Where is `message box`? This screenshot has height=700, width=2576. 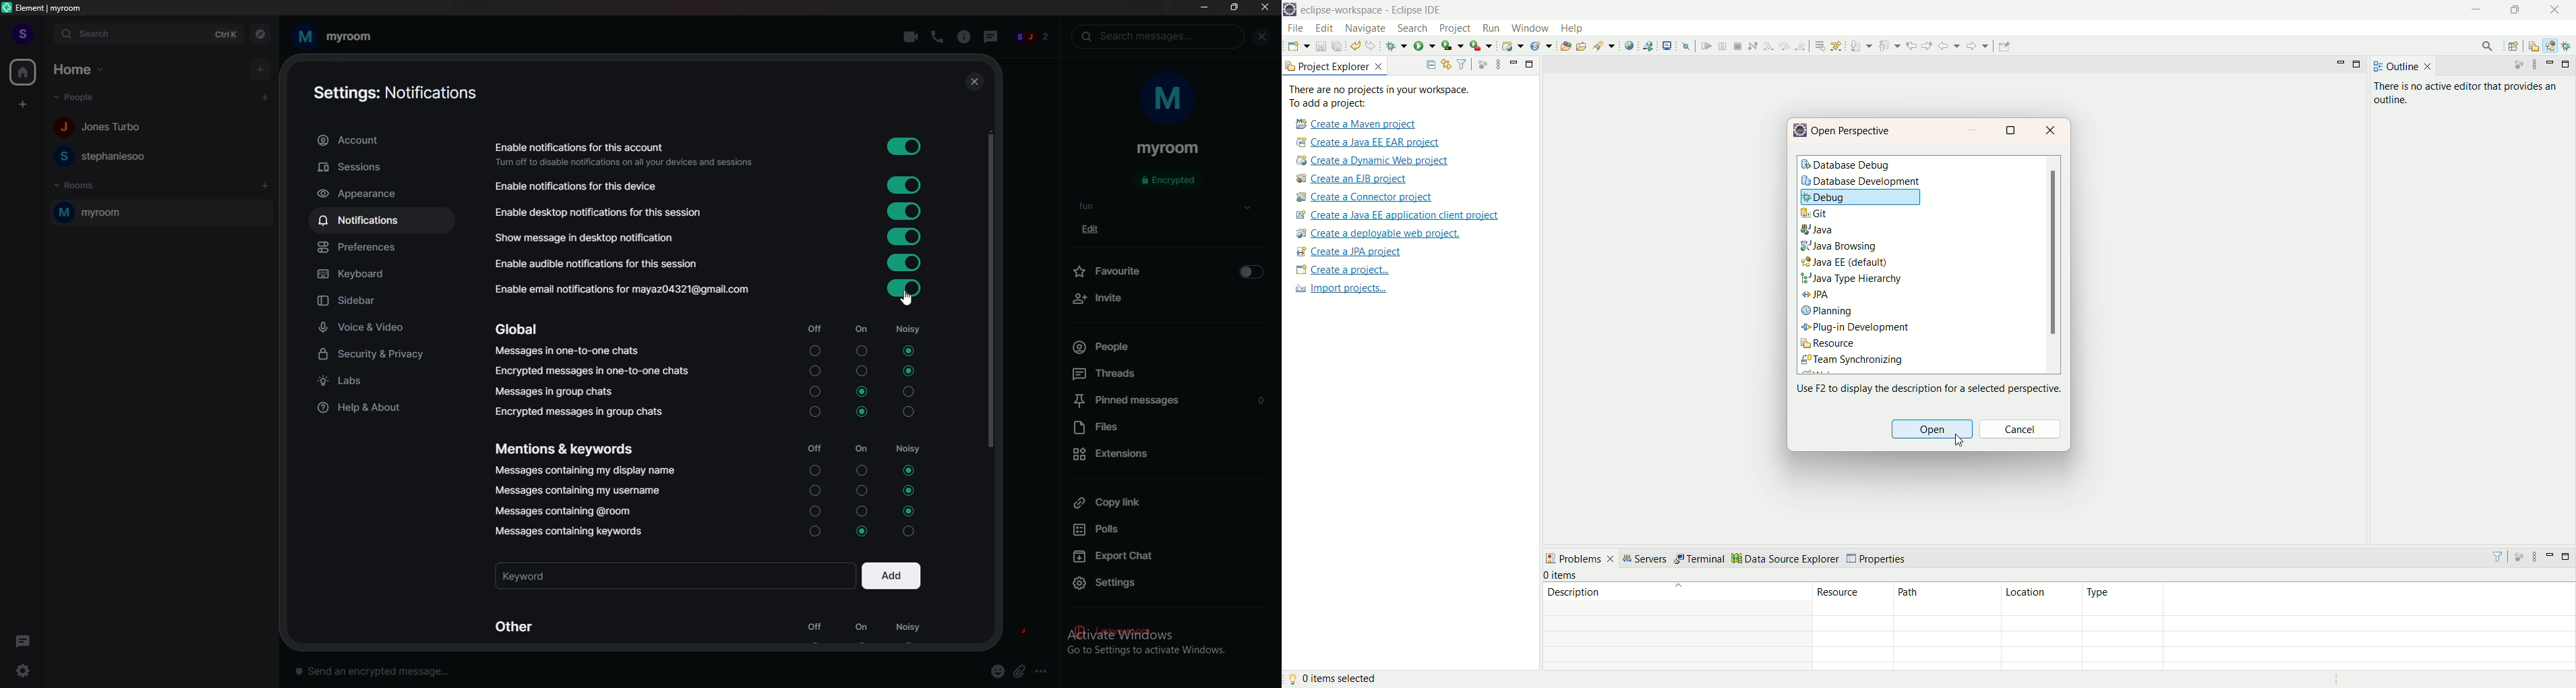
message box is located at coordinates (379, 669).